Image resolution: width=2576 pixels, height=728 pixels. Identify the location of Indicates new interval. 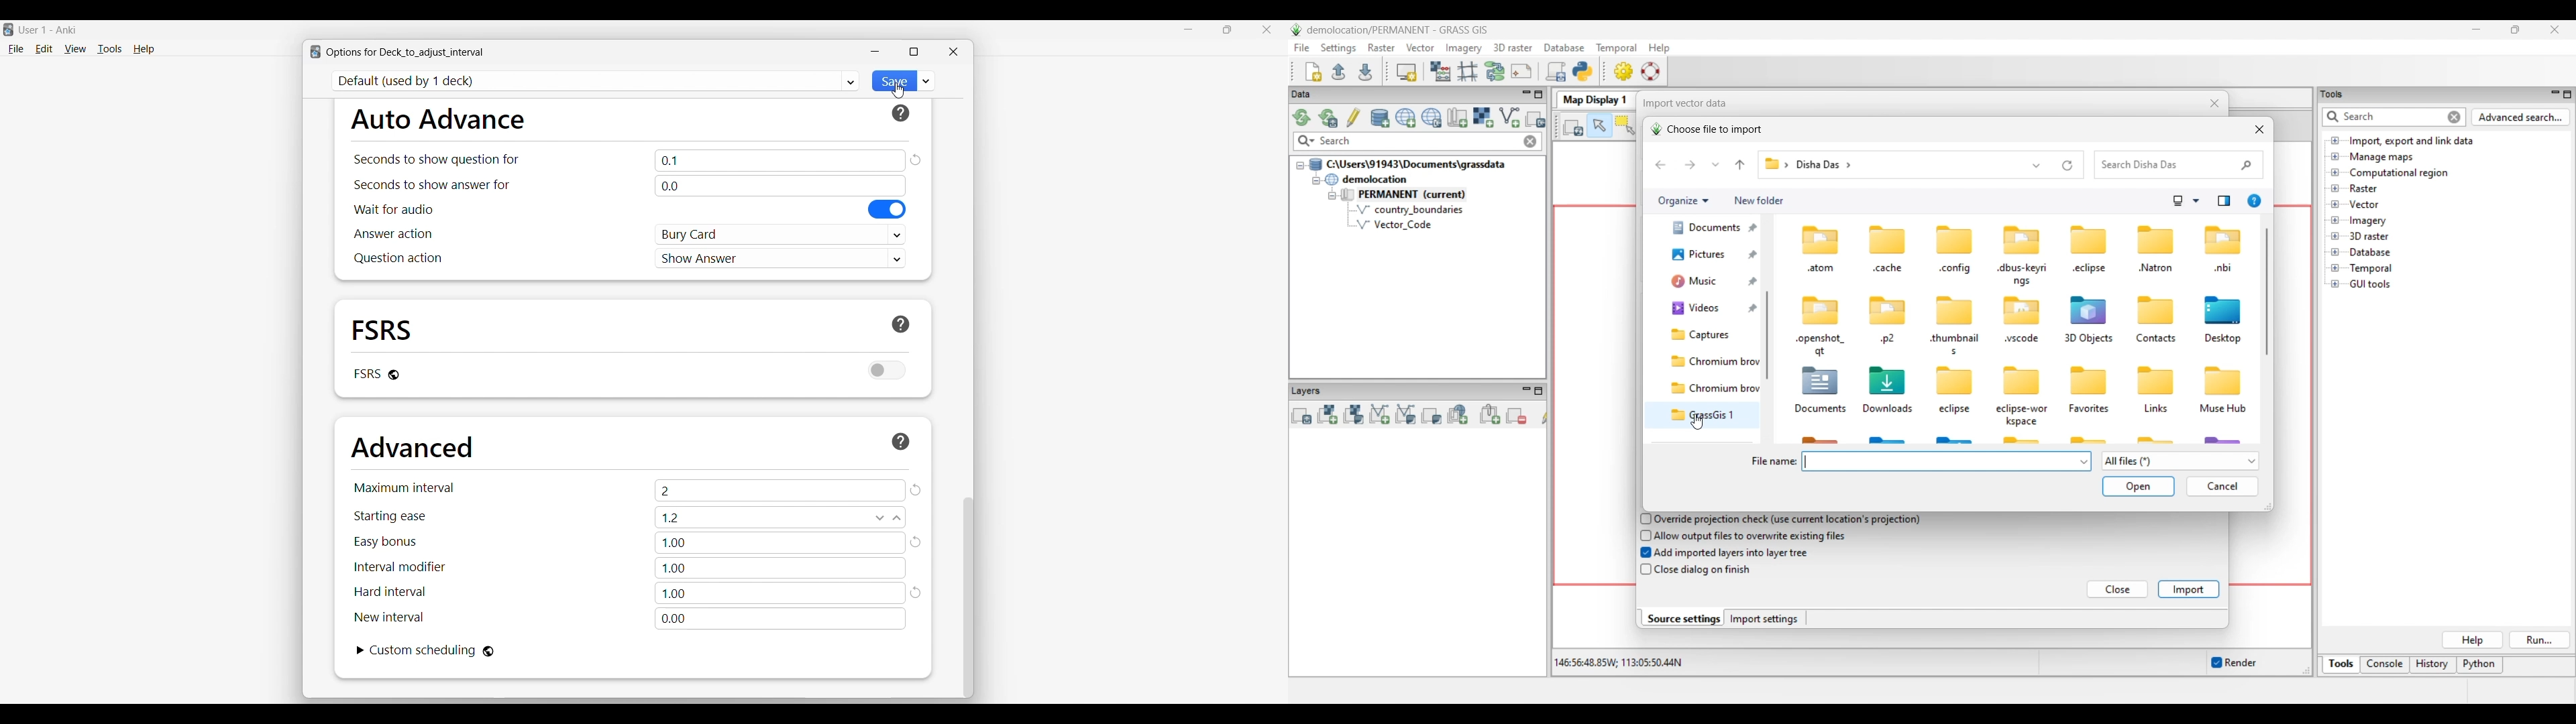
(388, 617).